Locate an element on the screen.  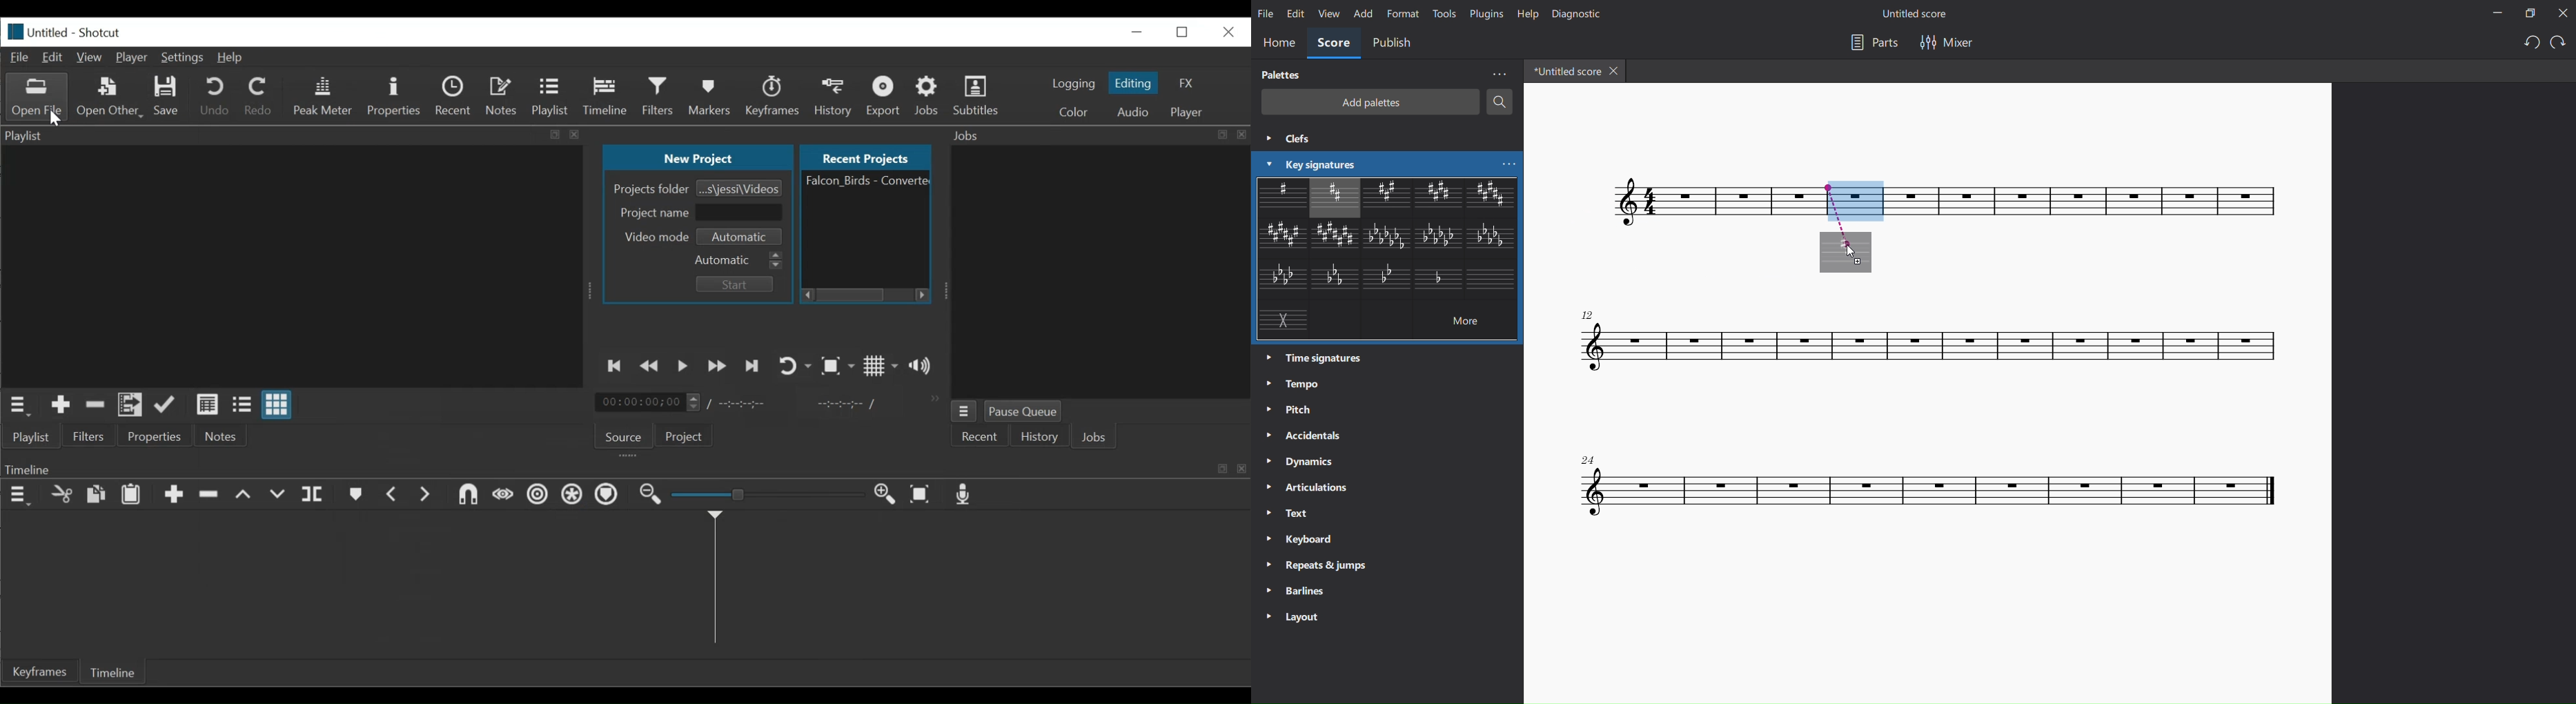
add is located at coordinates (1362, 12).